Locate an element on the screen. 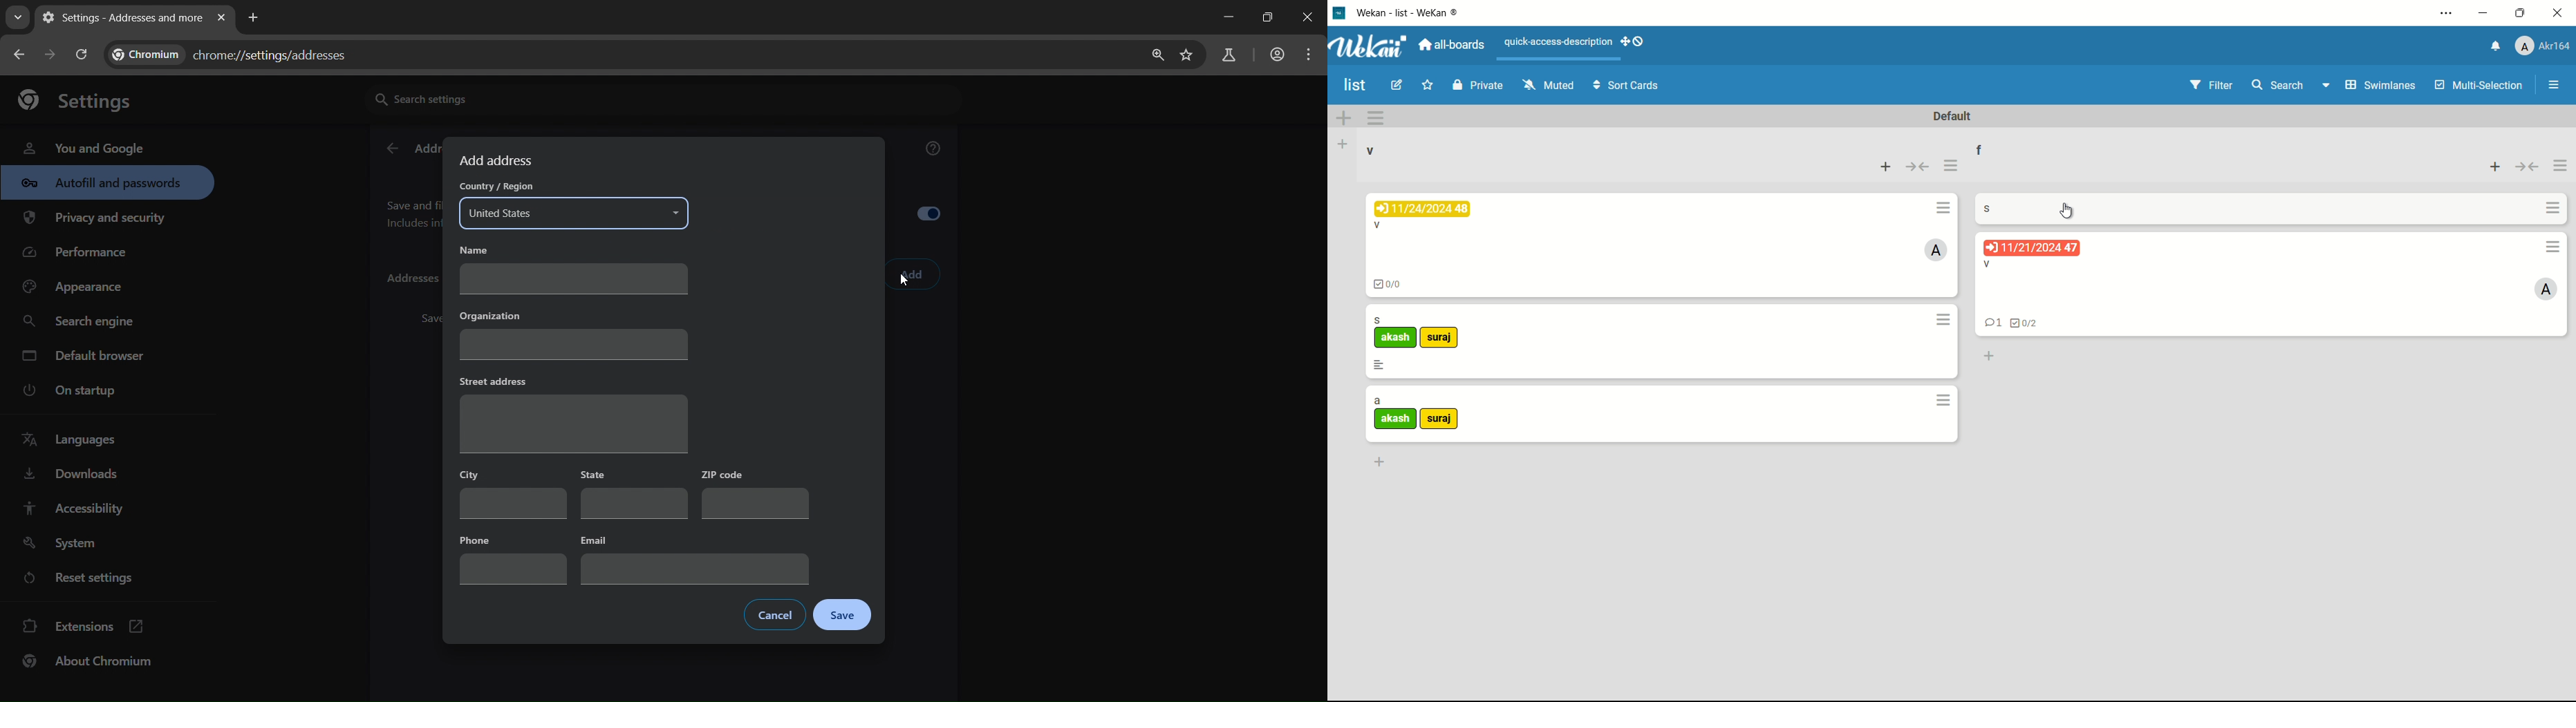 The image size is (2576, 728). accessibility is located at coordinates (72, 508).